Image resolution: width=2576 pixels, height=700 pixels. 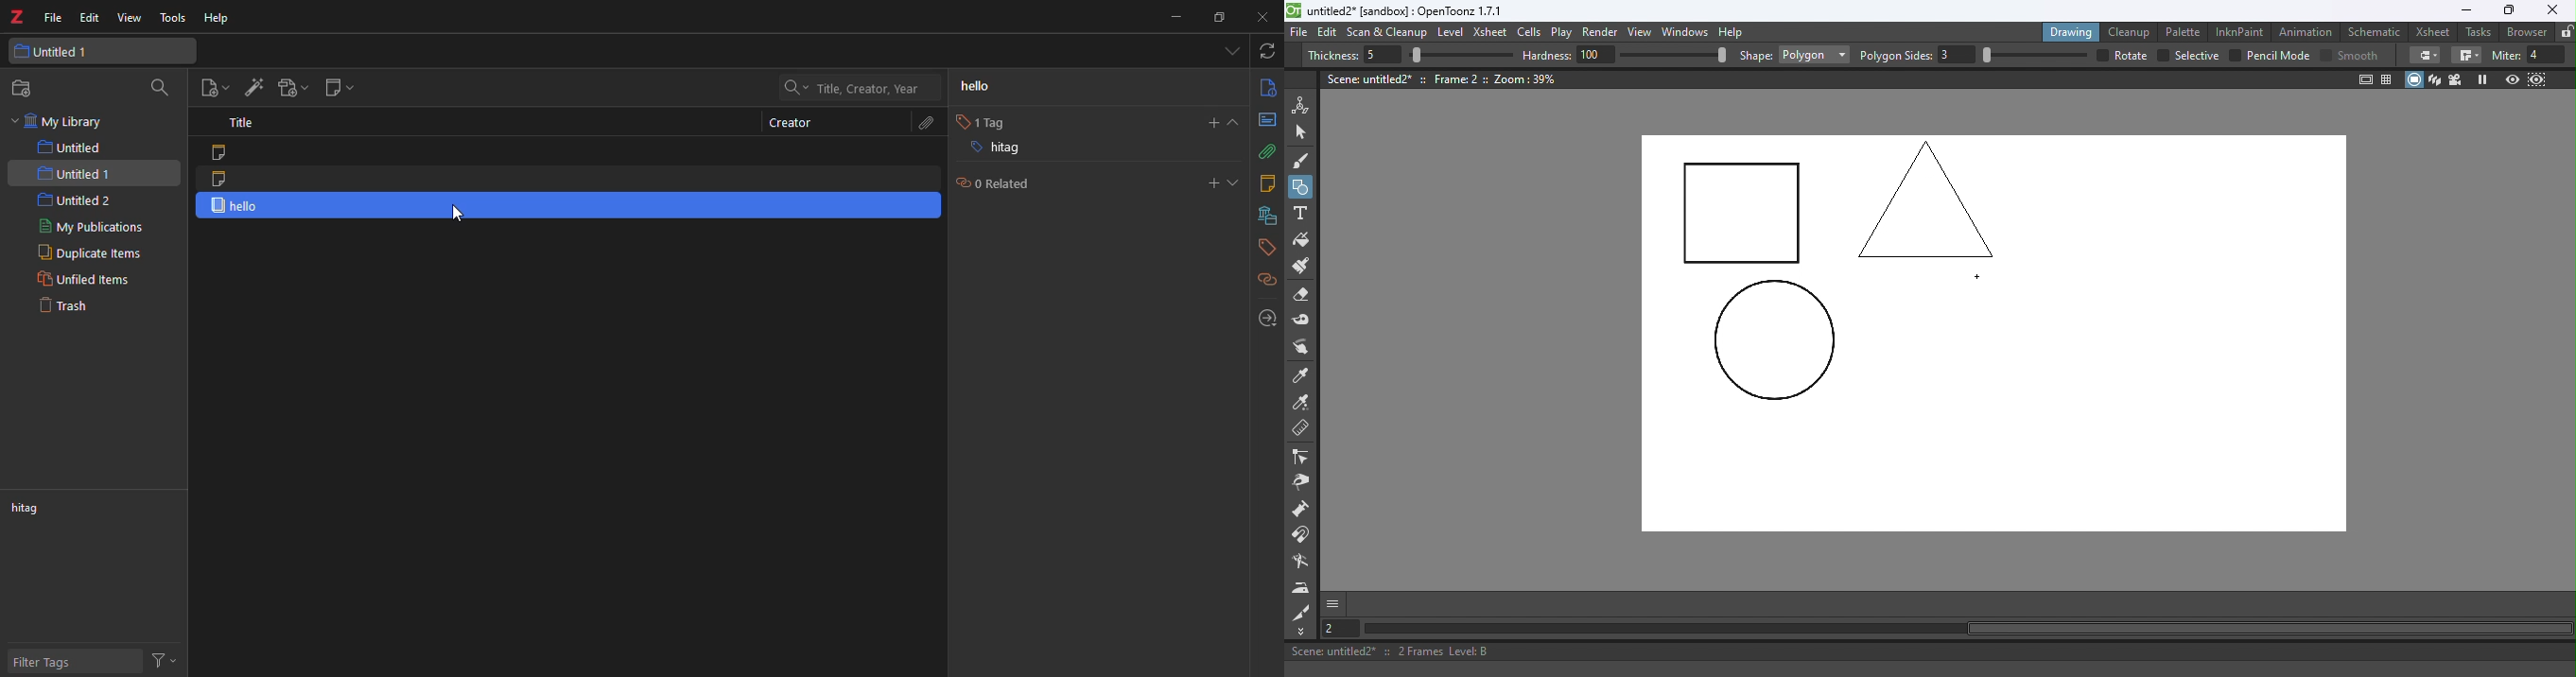 I want to click on maximize, so click(x=1217, y=17).